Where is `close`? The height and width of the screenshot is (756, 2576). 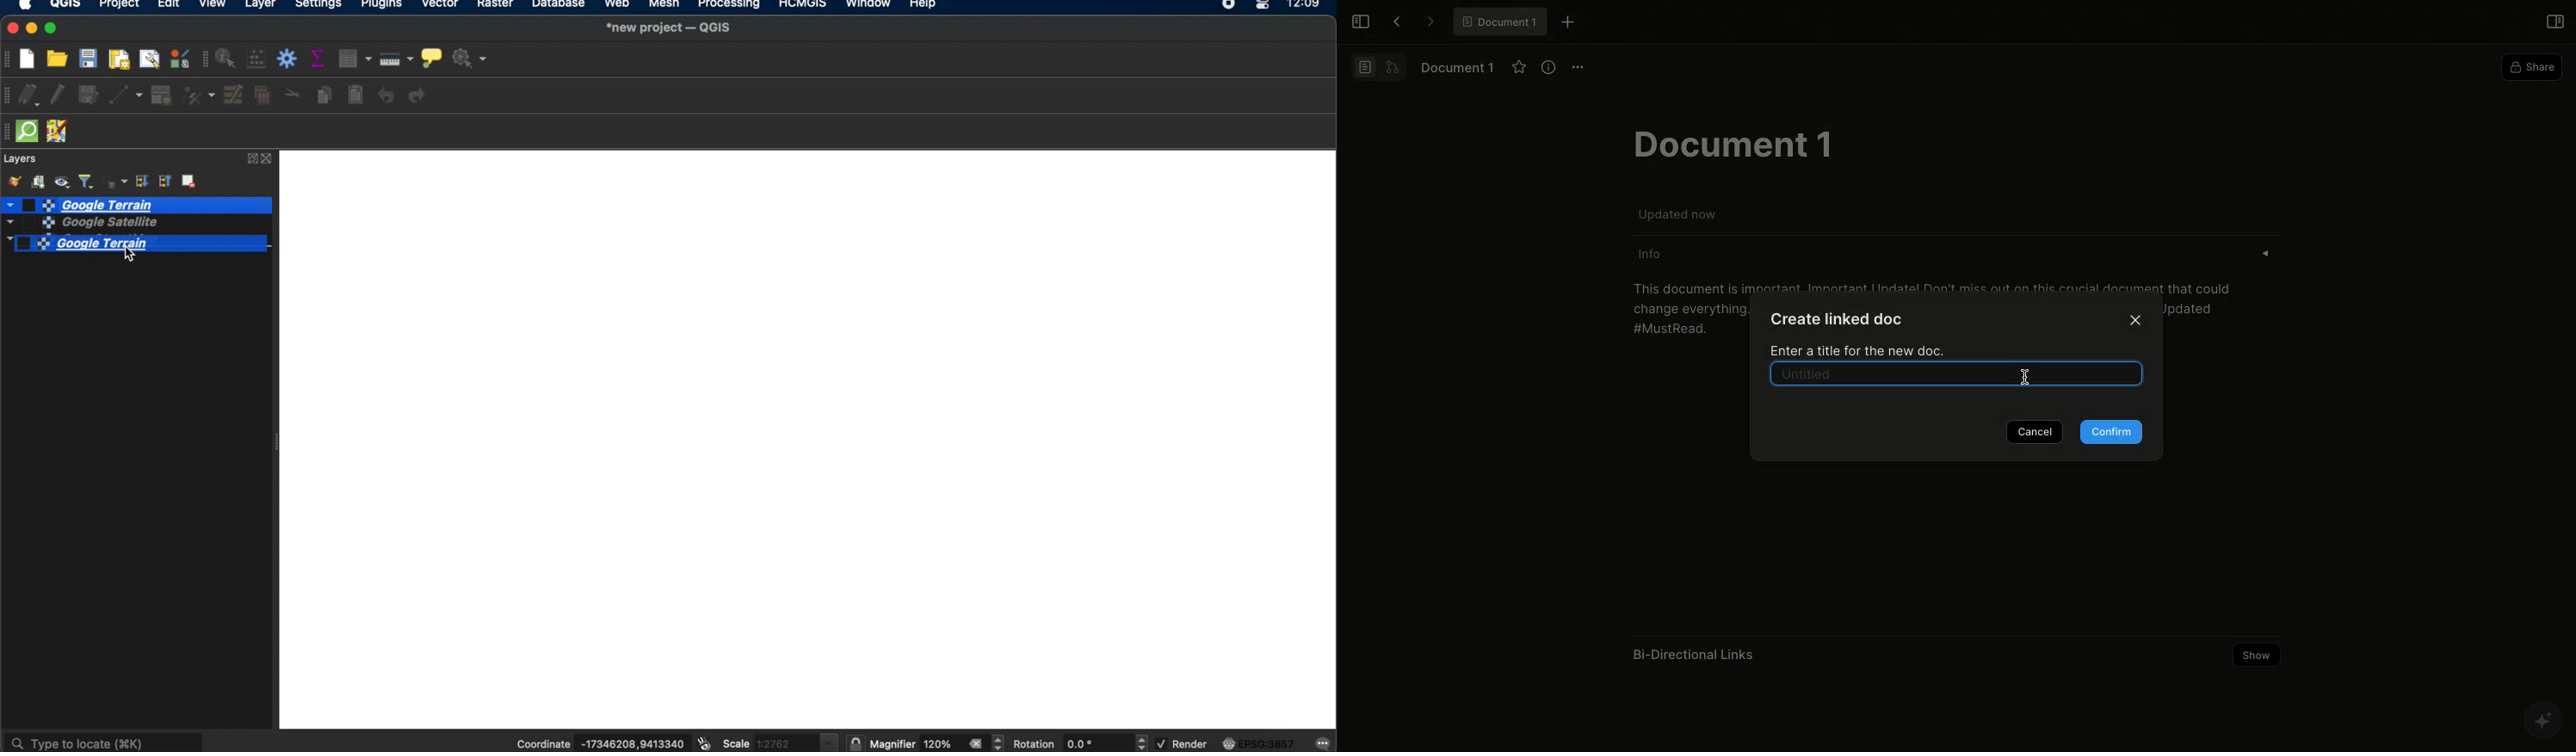 close is located at coordinates (270, 159).